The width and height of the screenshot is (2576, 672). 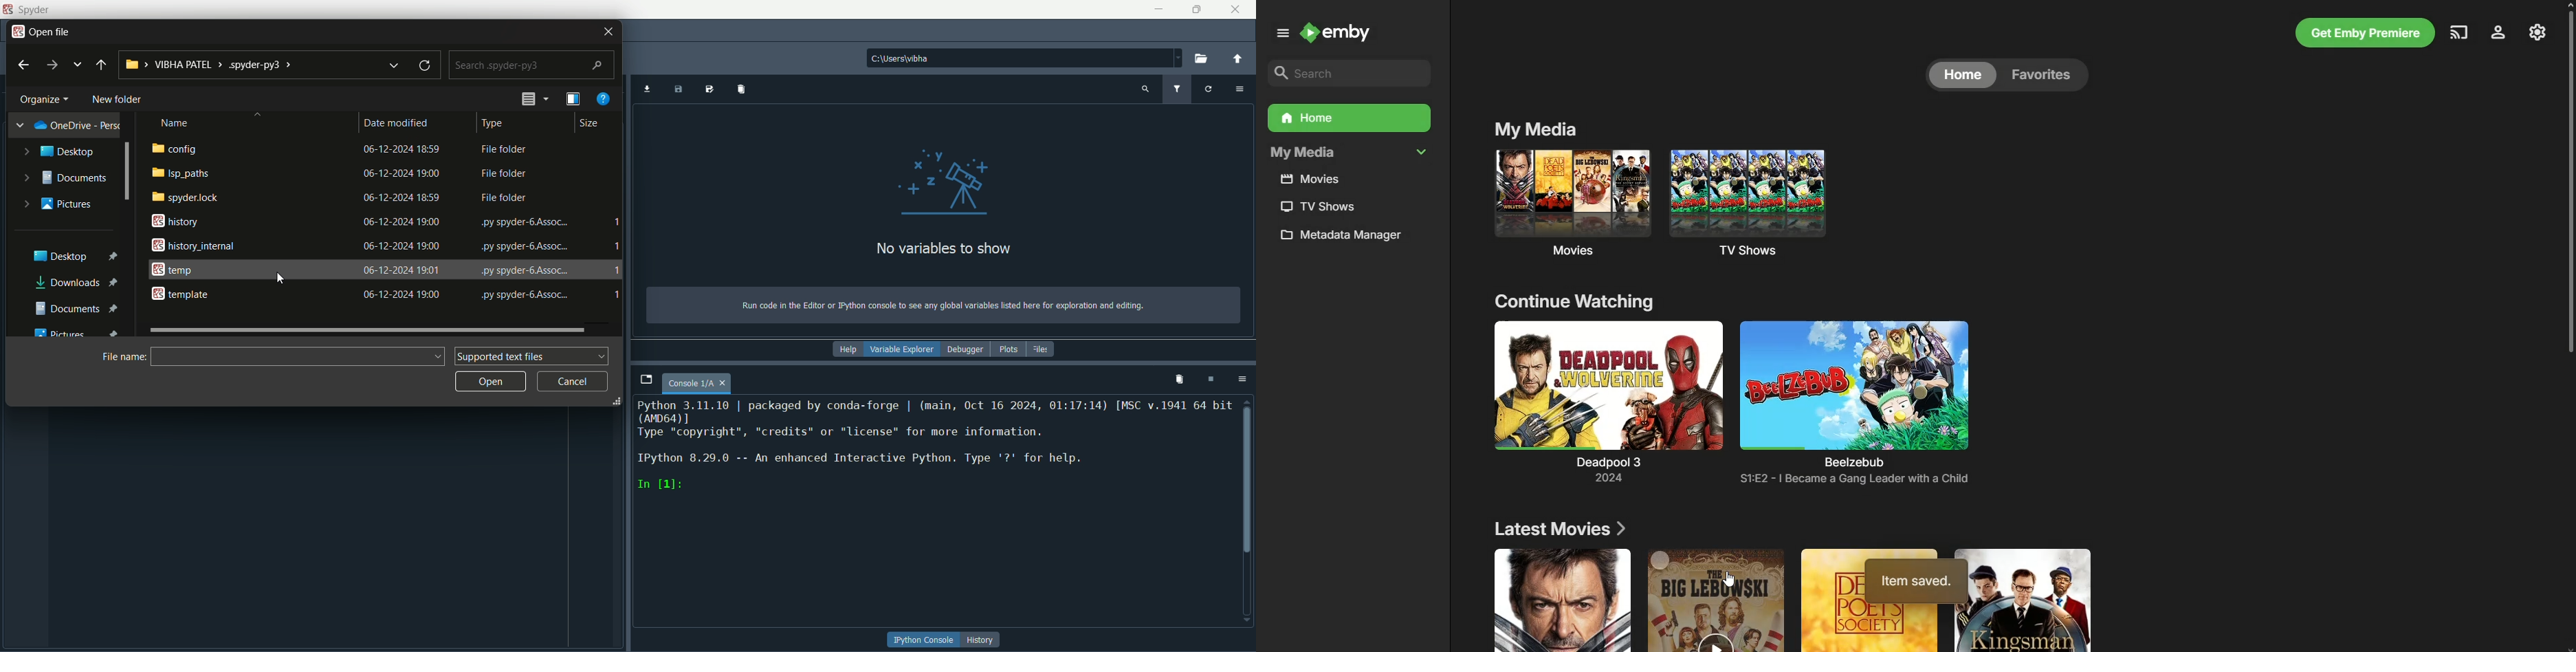 What do you see at coordinates (925, 639) in the screenshot?
I see `button` at bounding box center [925, 639].